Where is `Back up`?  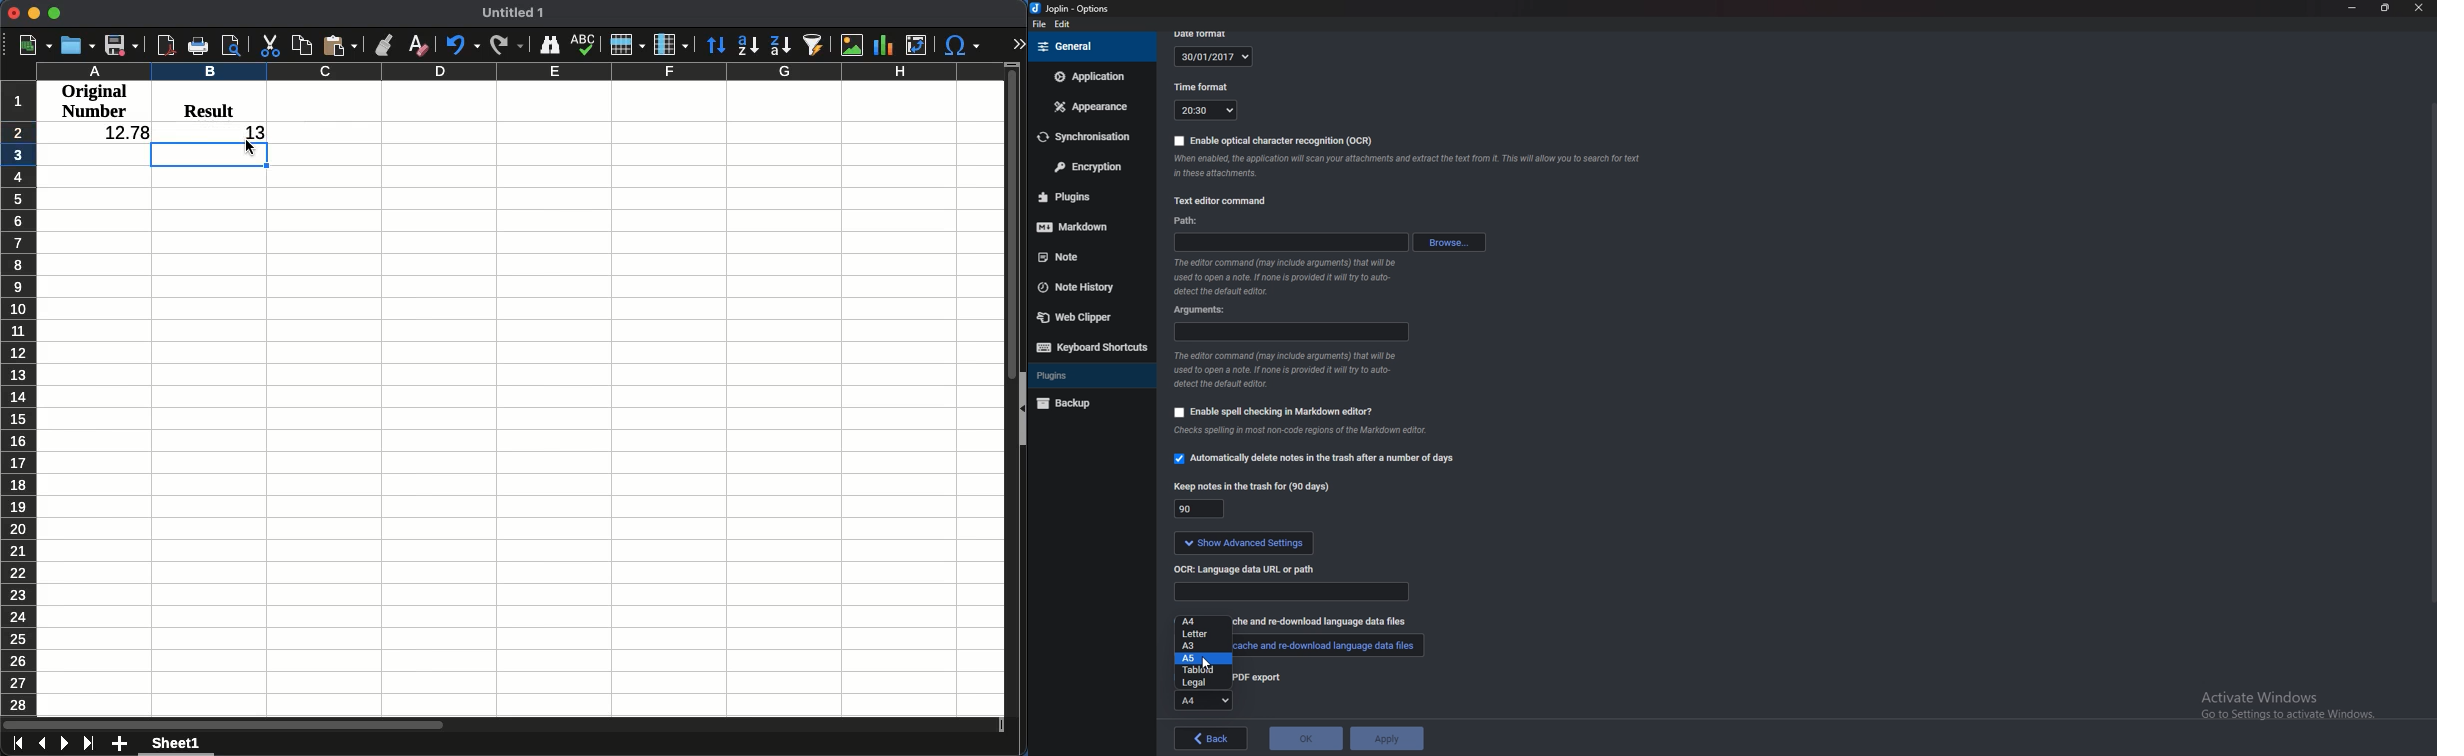
Back up is located at coordinates (1086, 403).